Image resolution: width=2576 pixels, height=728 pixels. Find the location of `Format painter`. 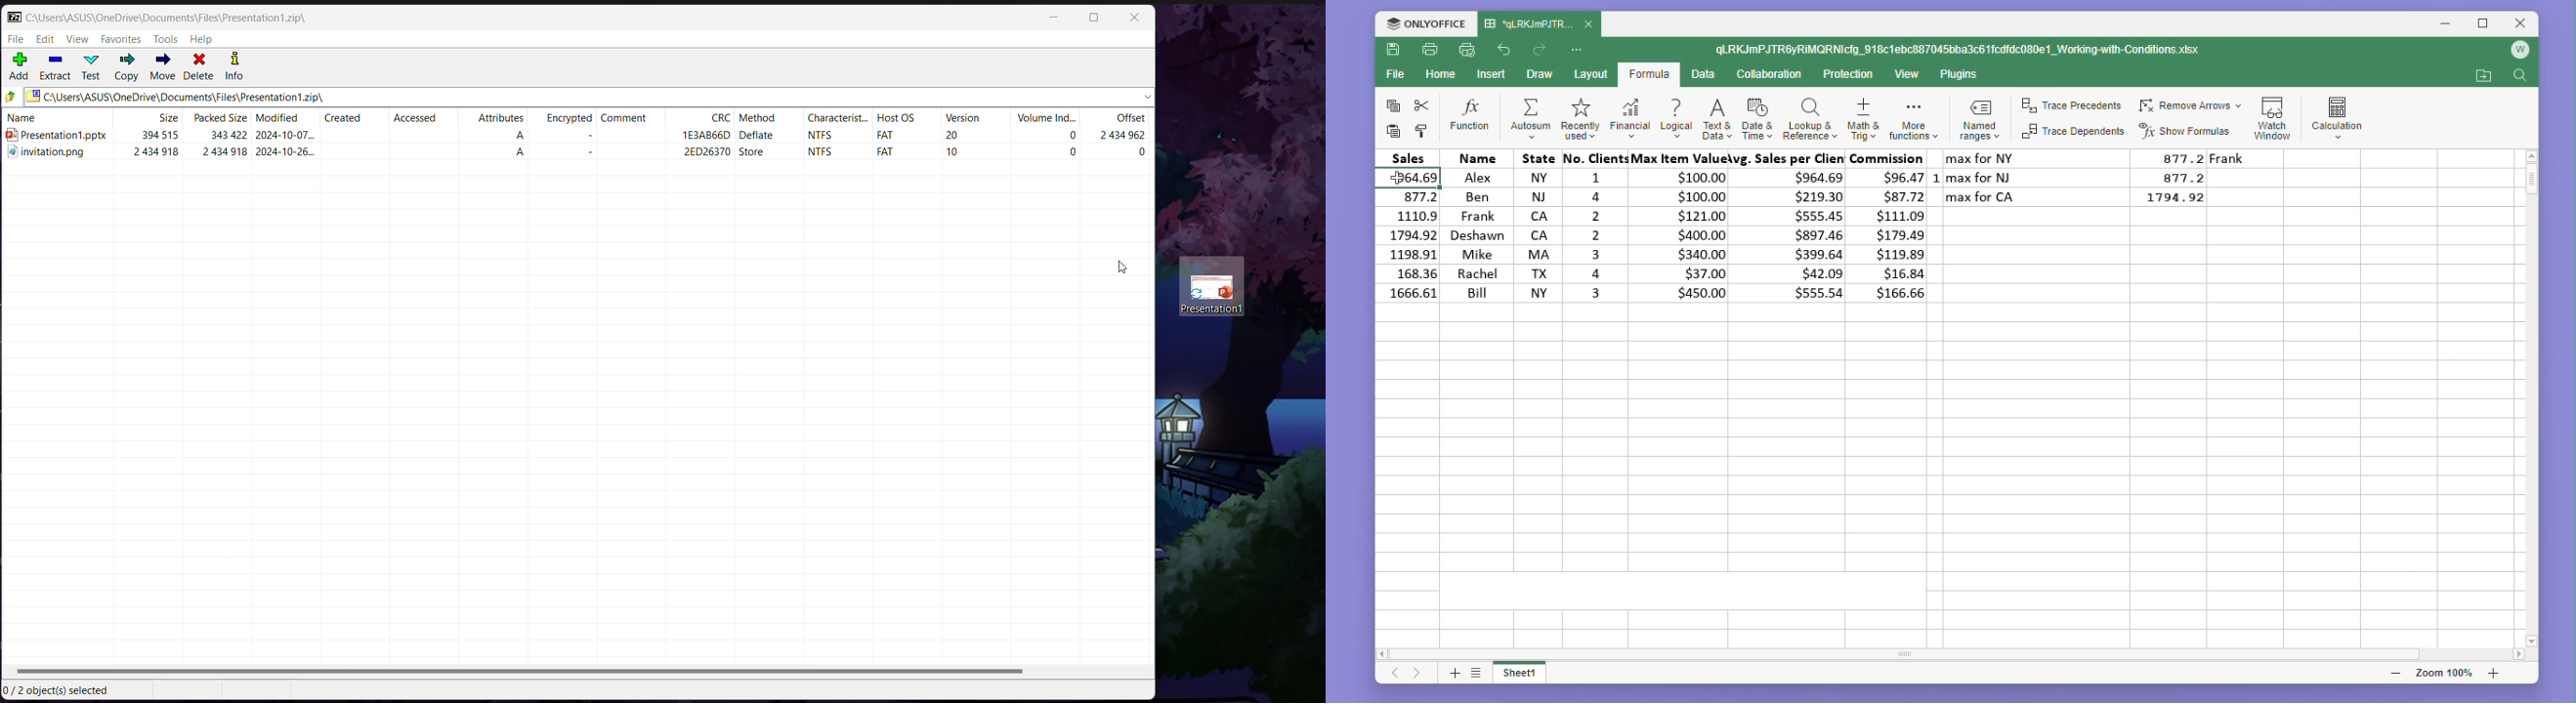

Format painter is located at coordinates (1421, 132).